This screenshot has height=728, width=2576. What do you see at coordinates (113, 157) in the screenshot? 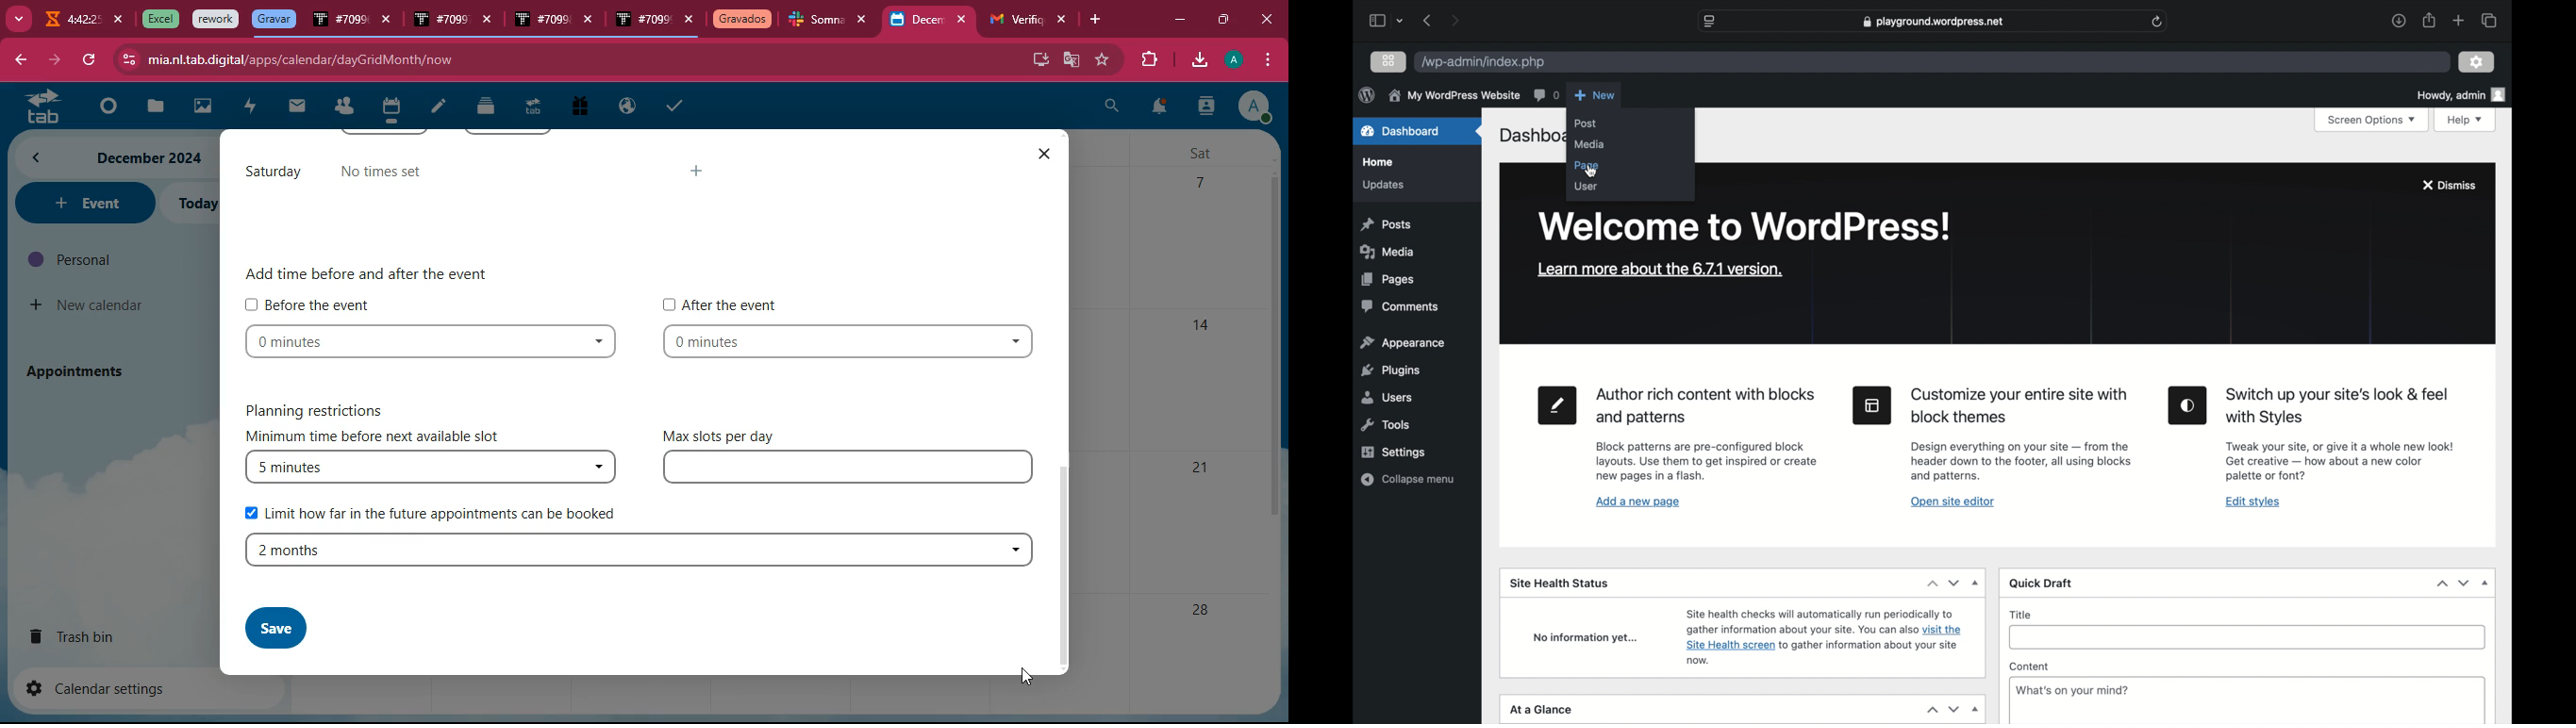
I see `month` at bounding box center [113, 157].